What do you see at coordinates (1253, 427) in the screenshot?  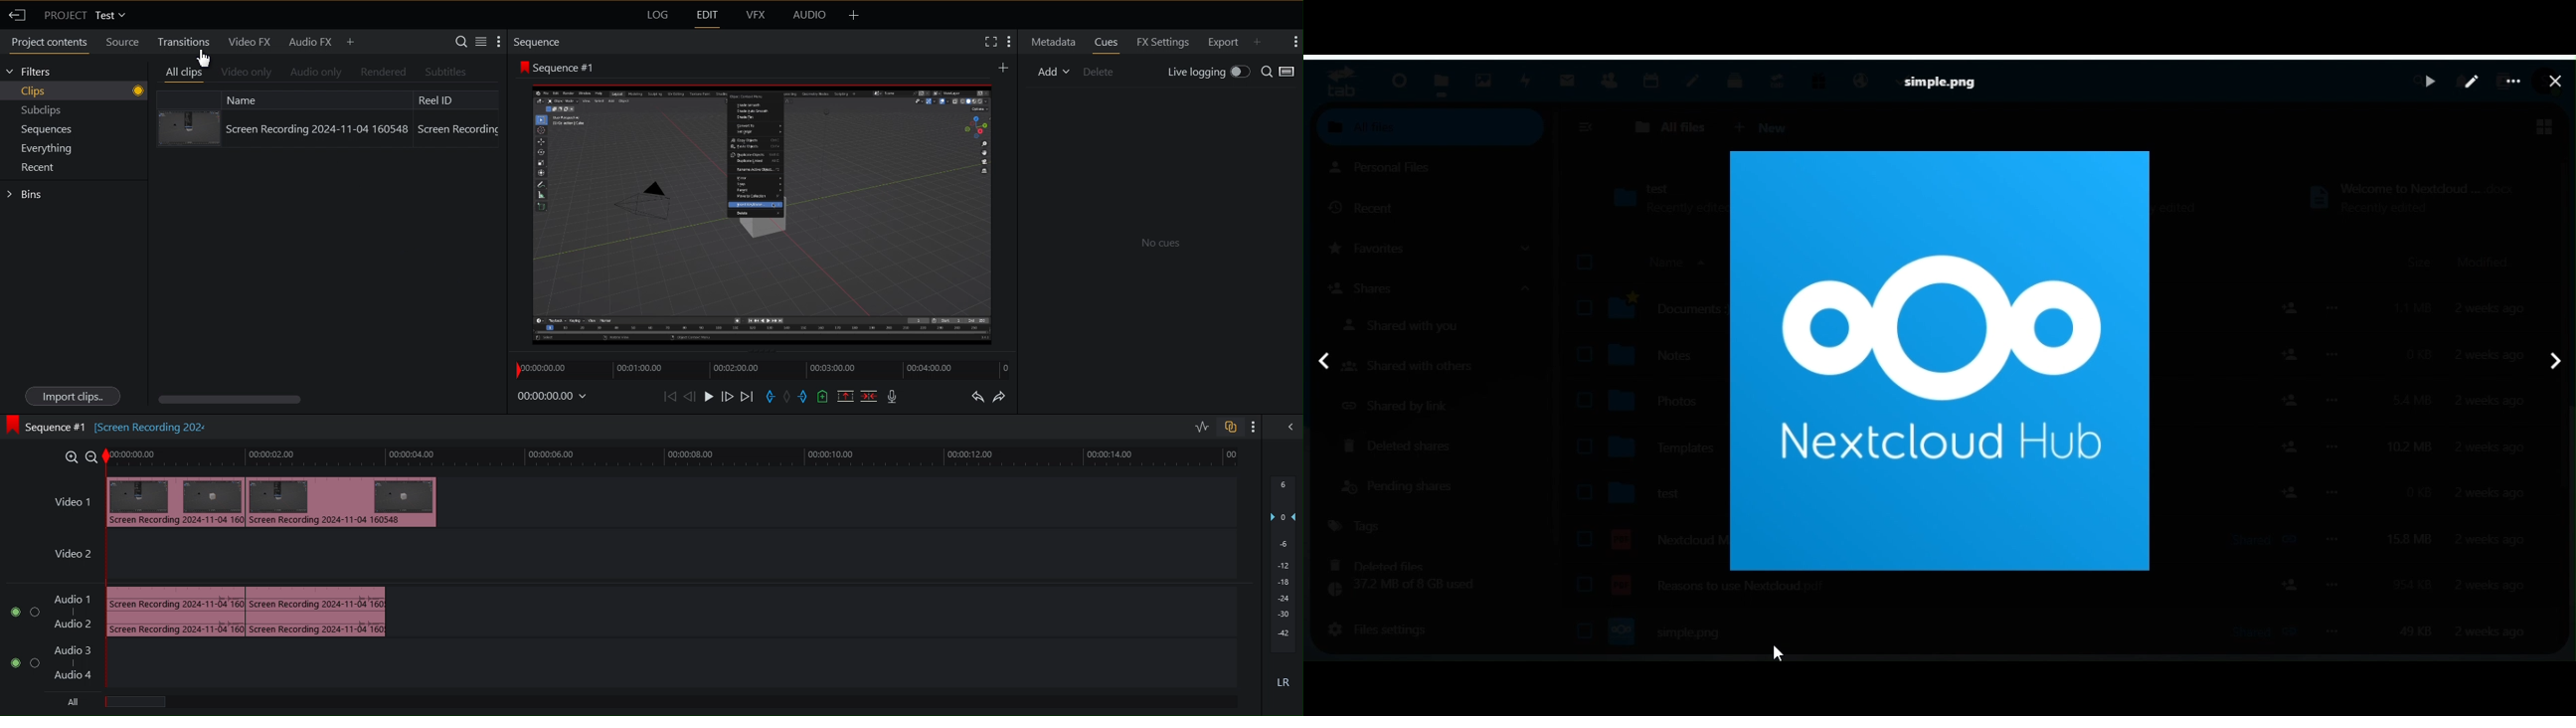 I see `More` at bounding box center [1253, 427].